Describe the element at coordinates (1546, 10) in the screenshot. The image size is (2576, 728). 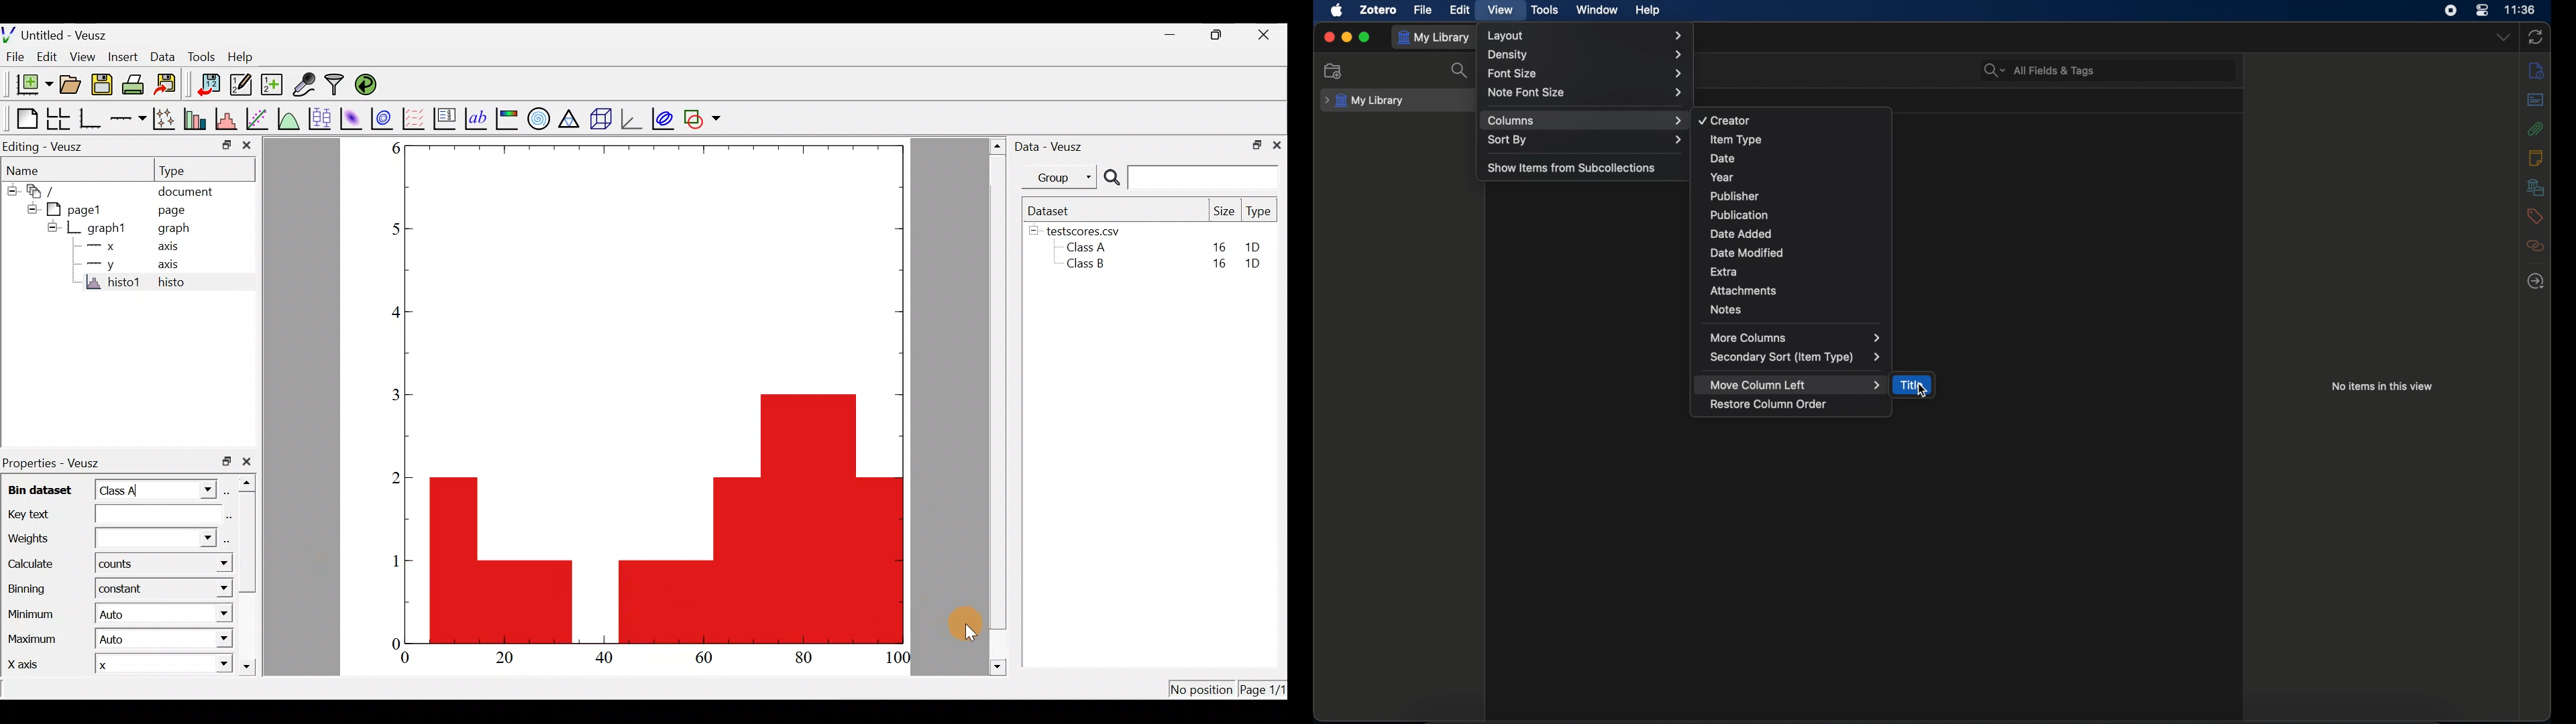
I see `tools` at that location.